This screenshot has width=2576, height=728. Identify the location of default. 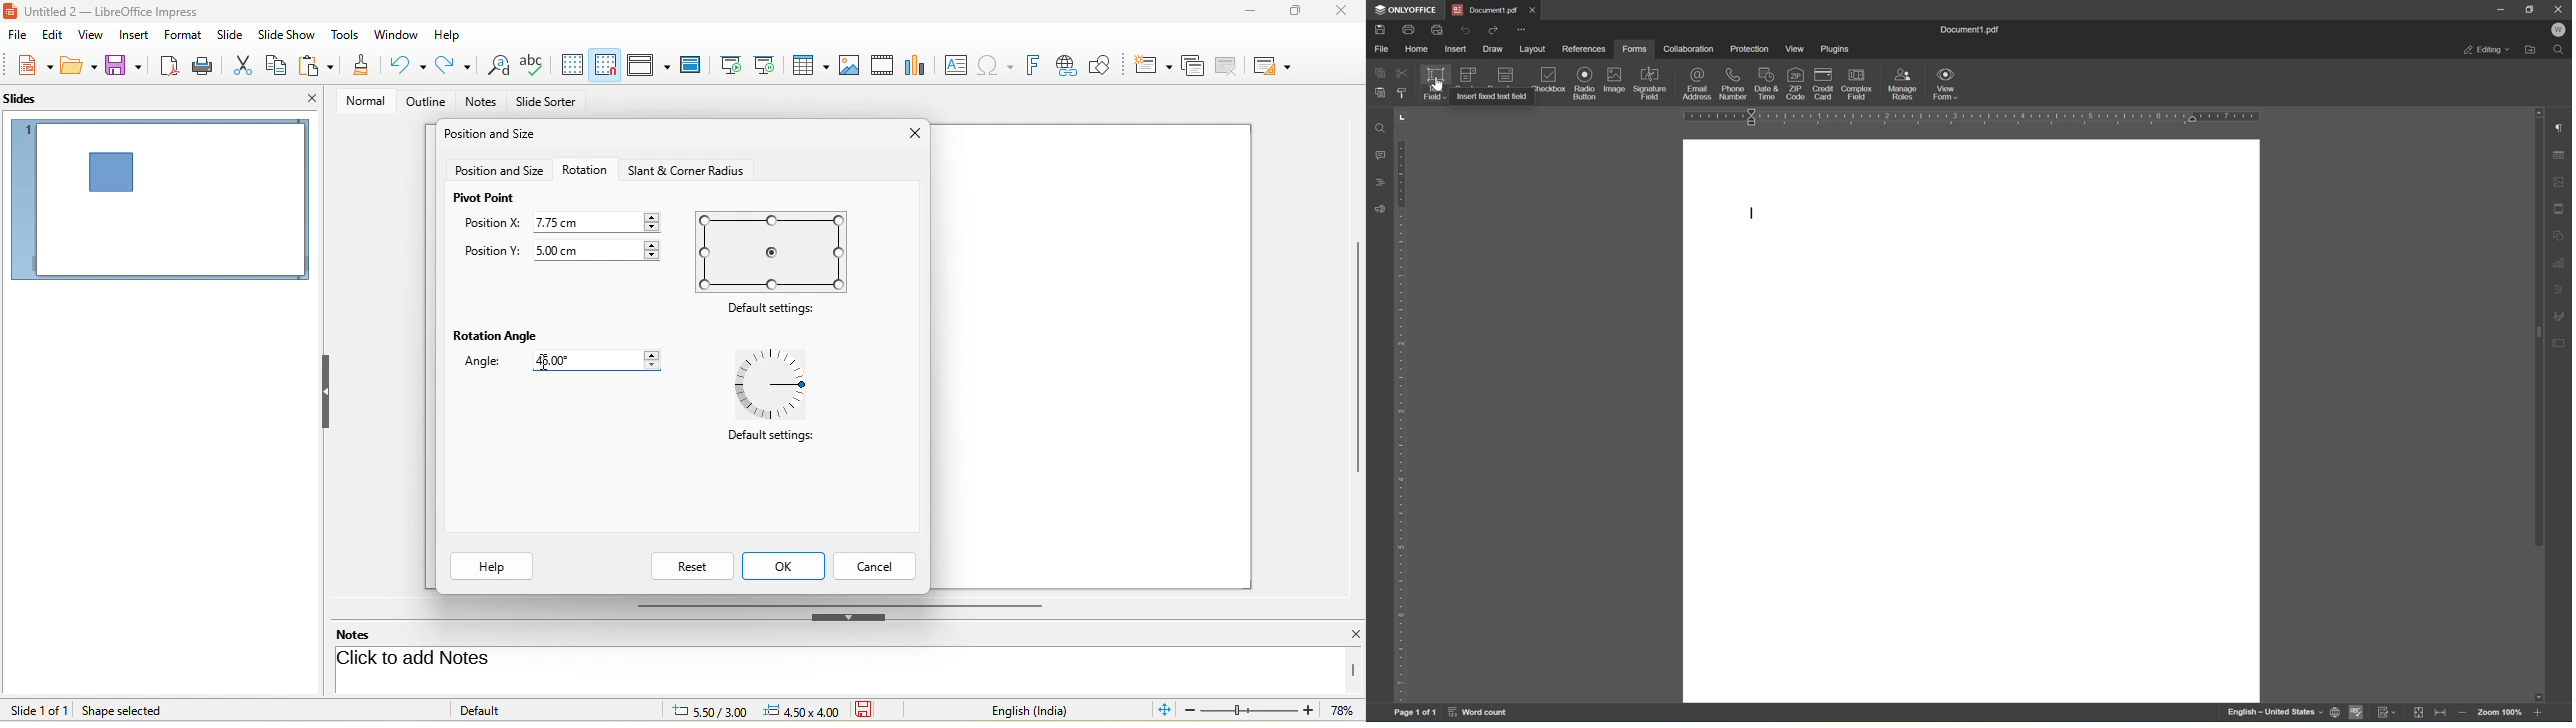
(502, 709).